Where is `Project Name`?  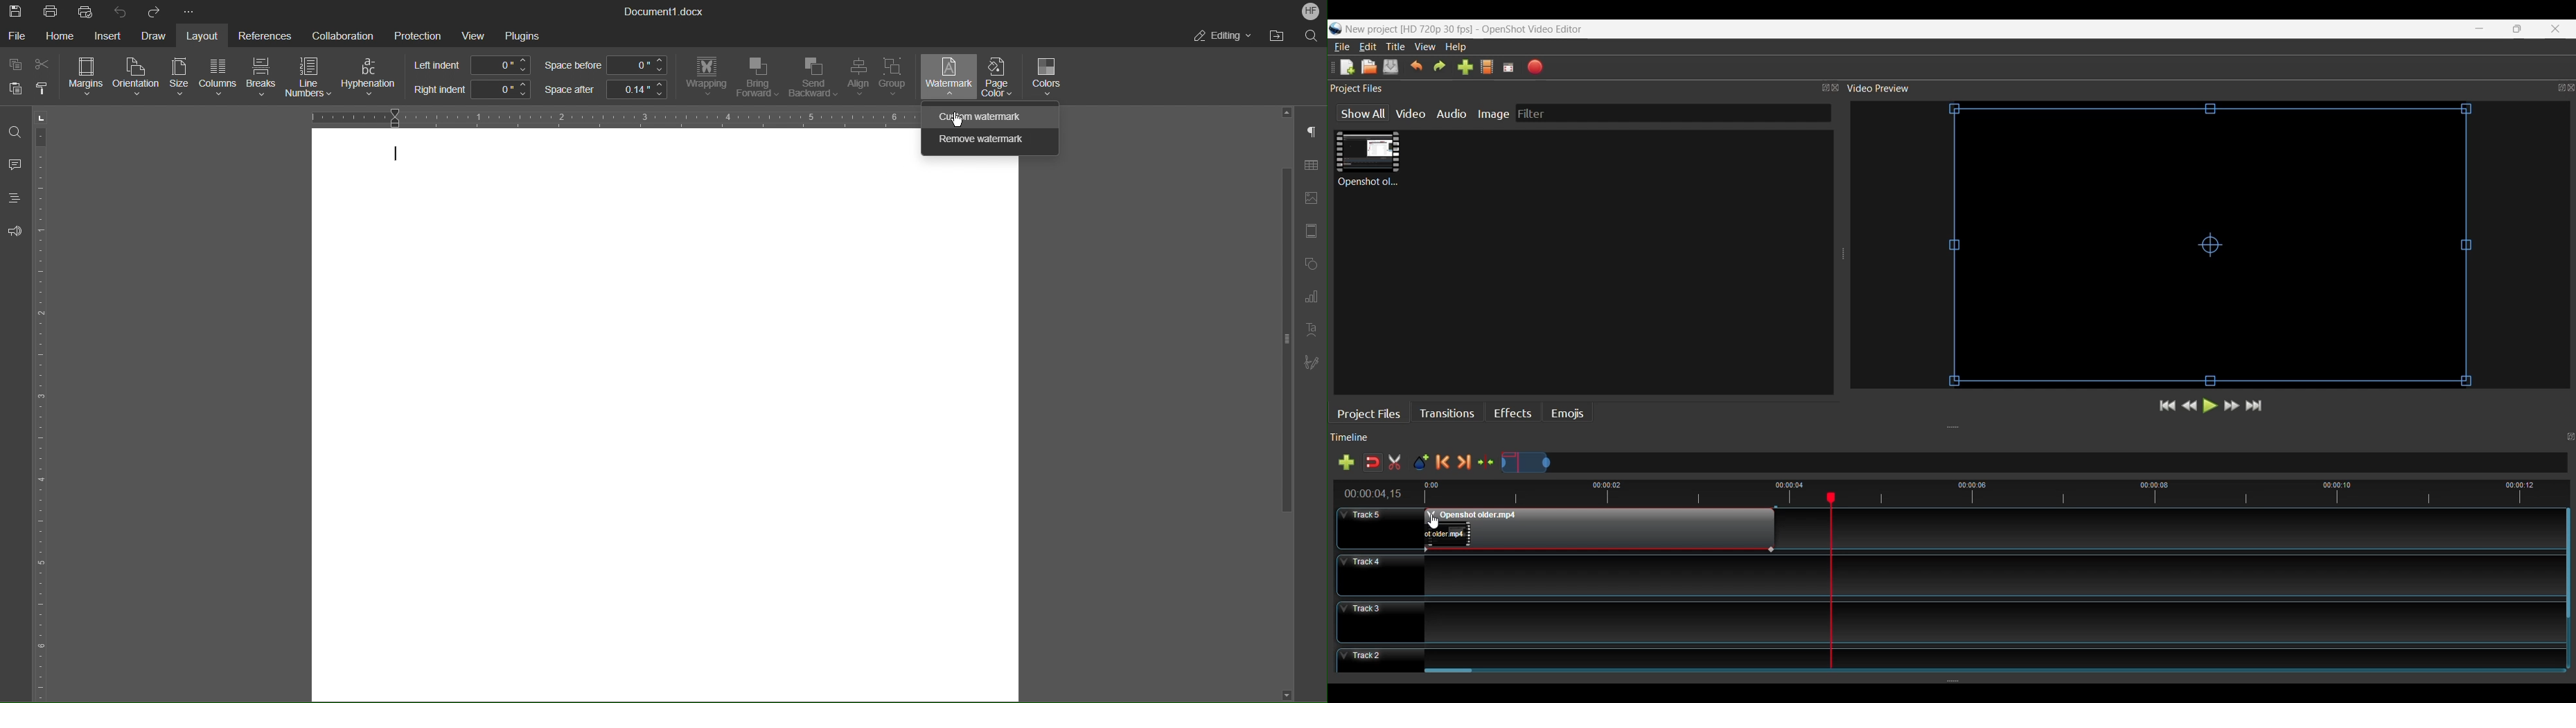
Project Name is located at coordinates (1409, 30).